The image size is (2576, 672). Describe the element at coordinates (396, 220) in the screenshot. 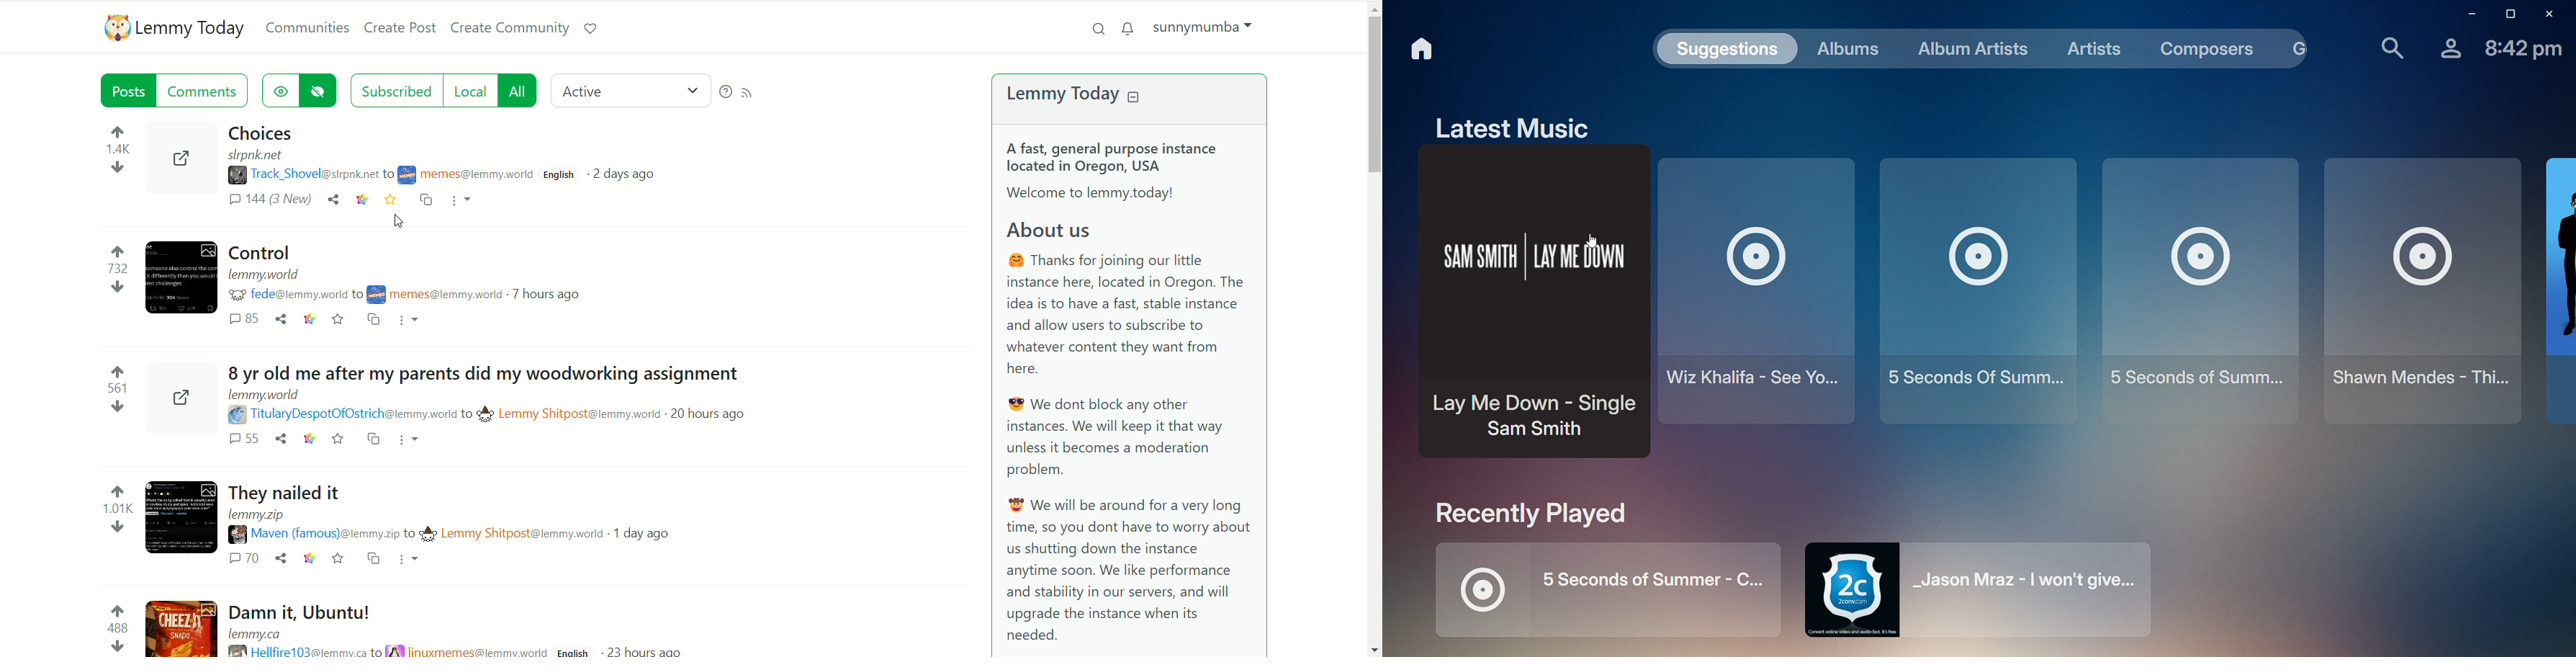

I see `Pointer (clicked save)` at that location.